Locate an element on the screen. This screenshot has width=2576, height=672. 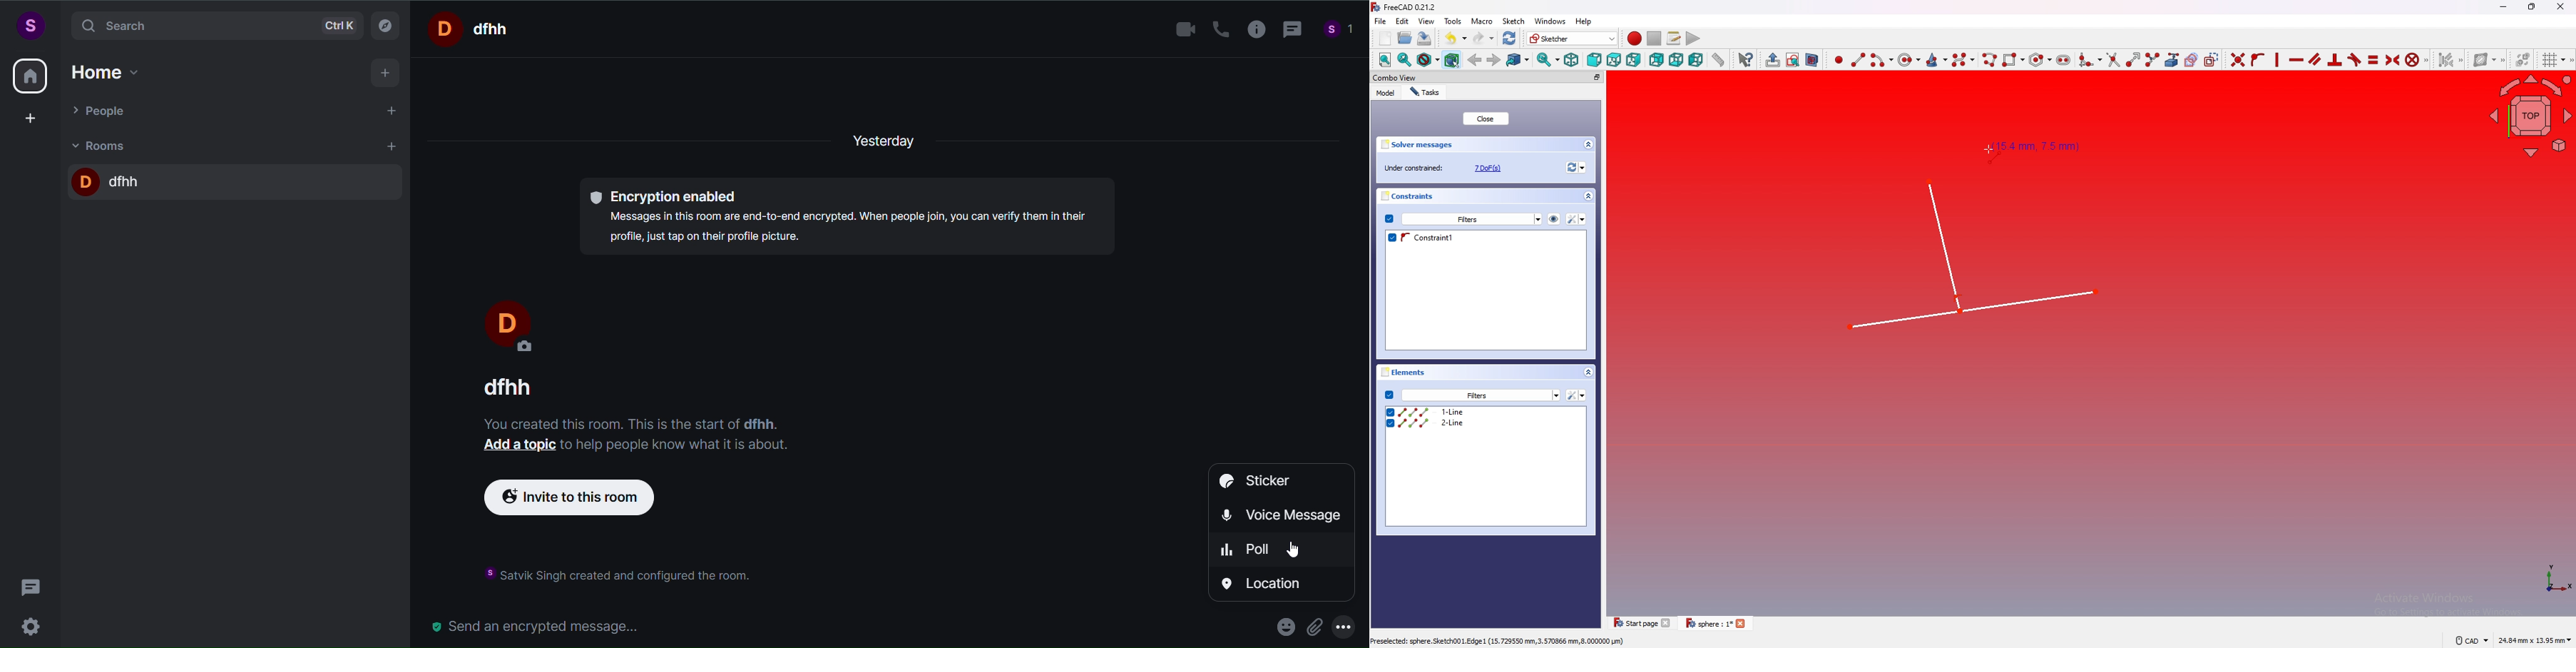
thread is located at coordinates (1289, 31).